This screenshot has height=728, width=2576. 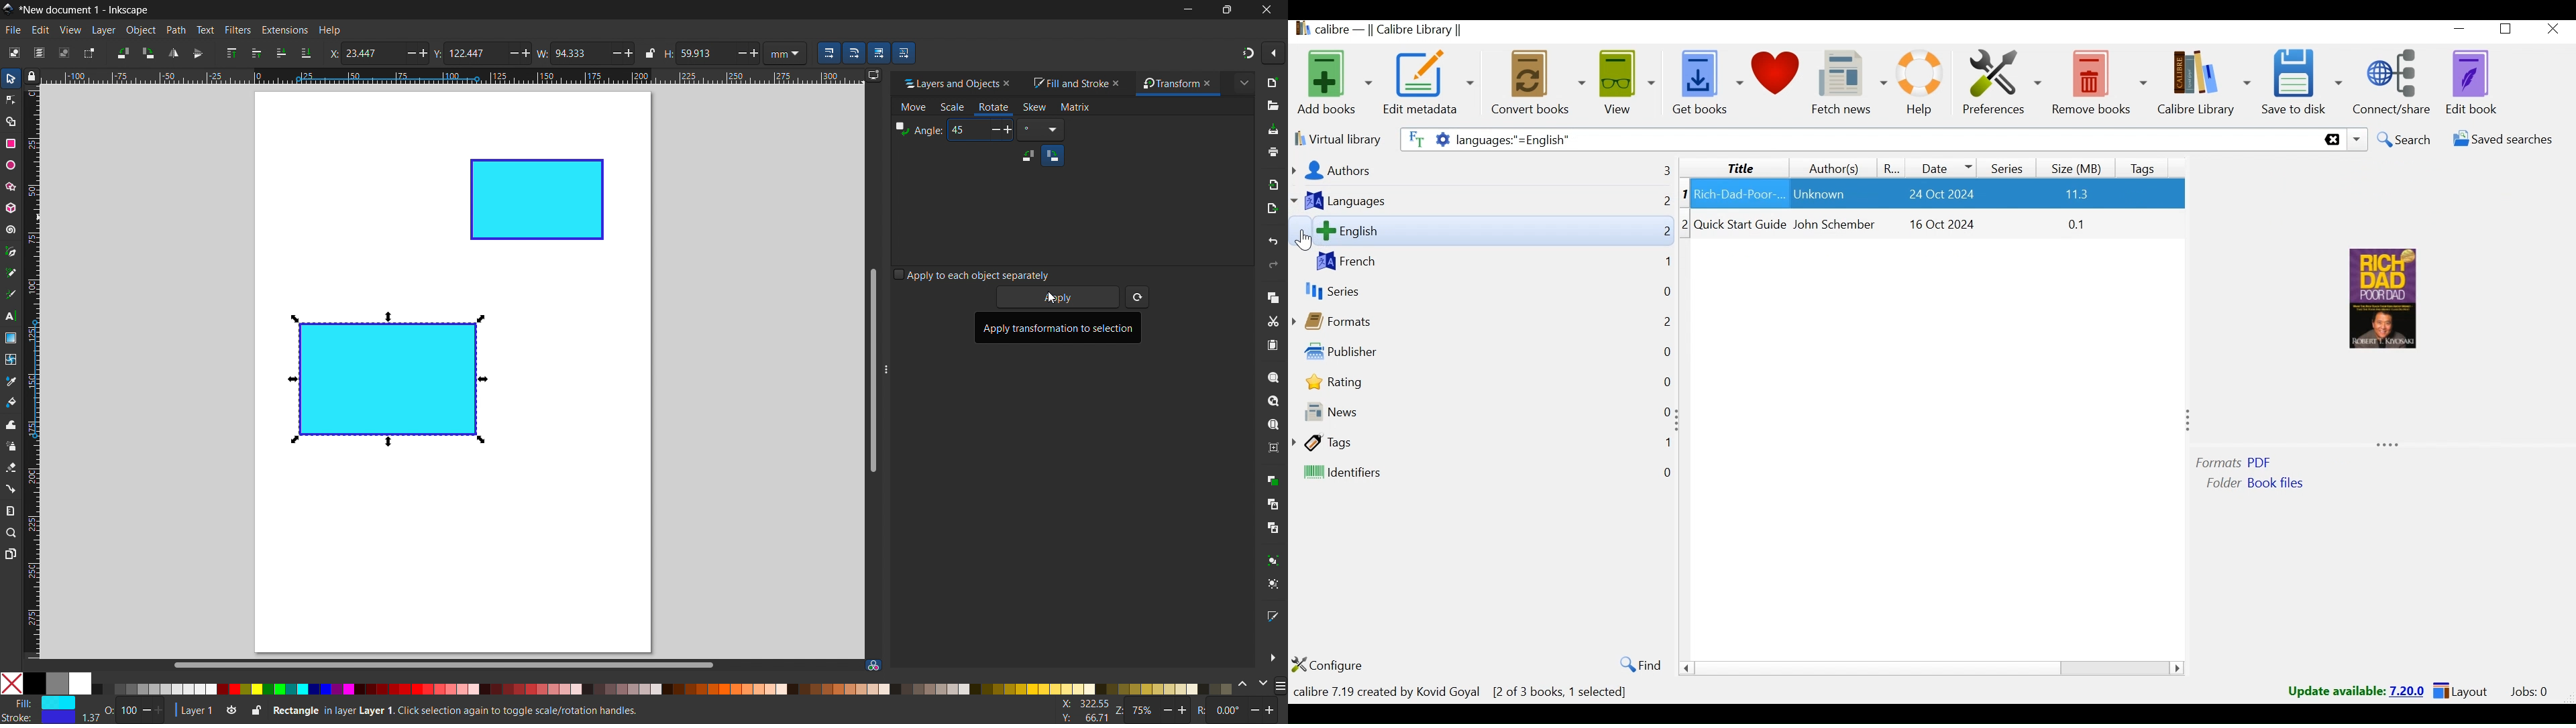 I want to click on rich dad poor dad, so click(x=2375, y=300).